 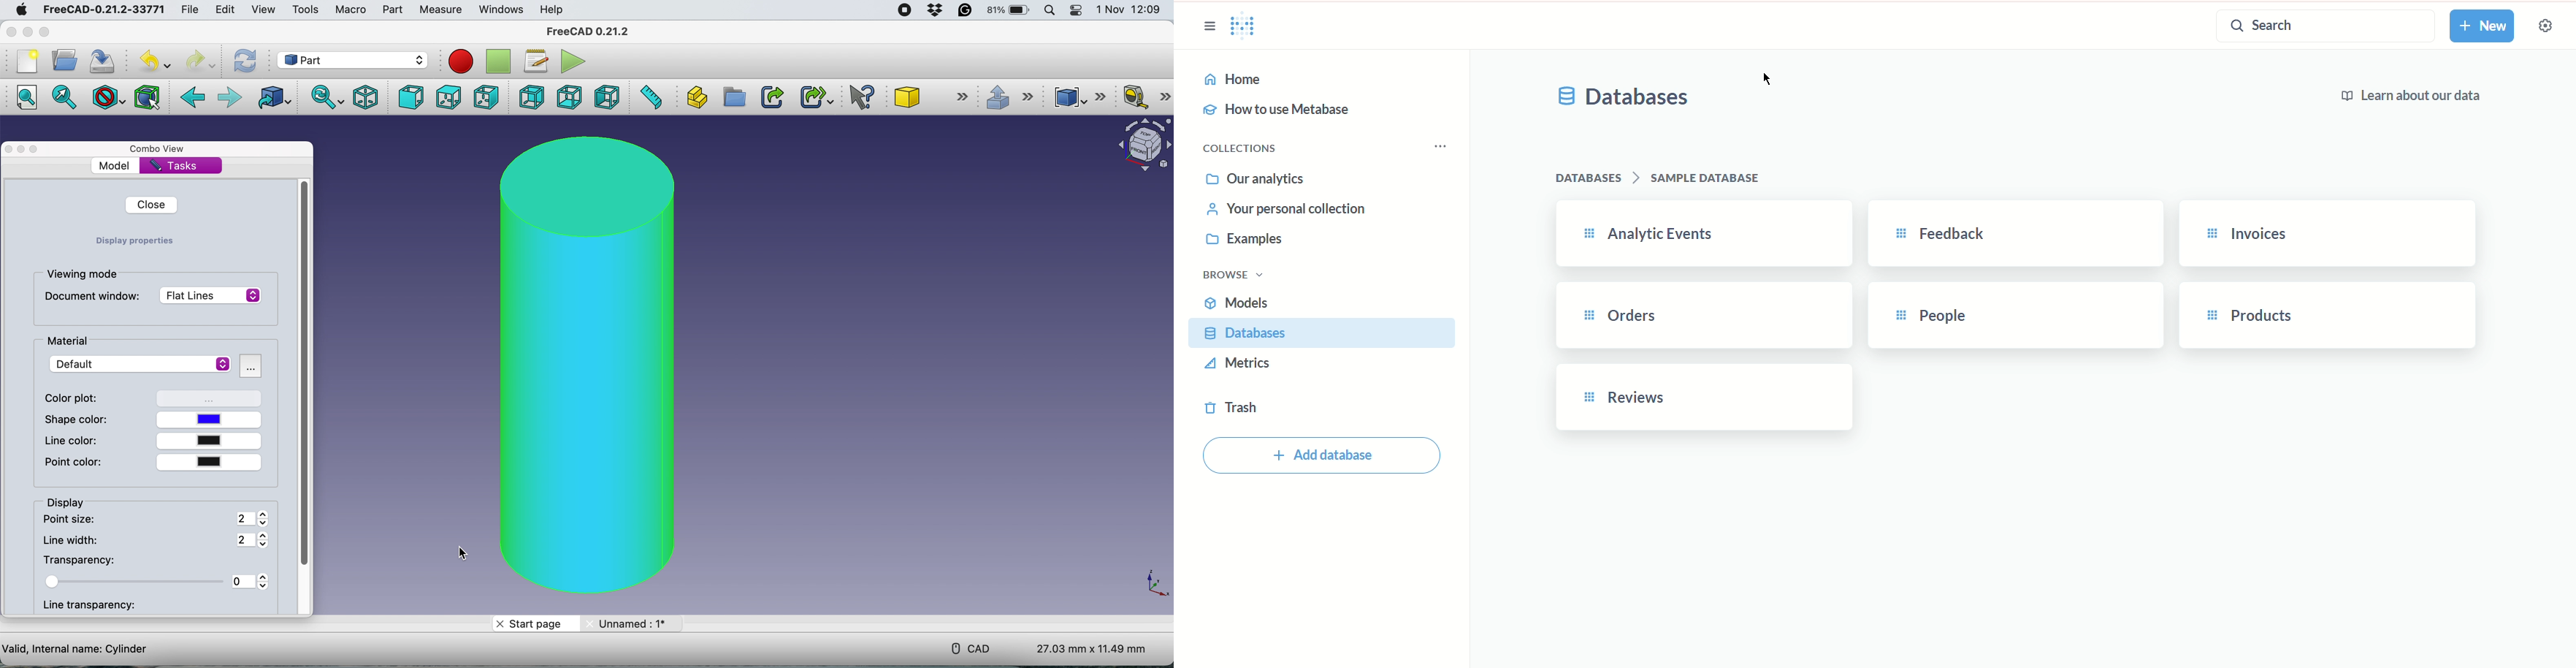 I want to click on left, so click(x=607, y=98).